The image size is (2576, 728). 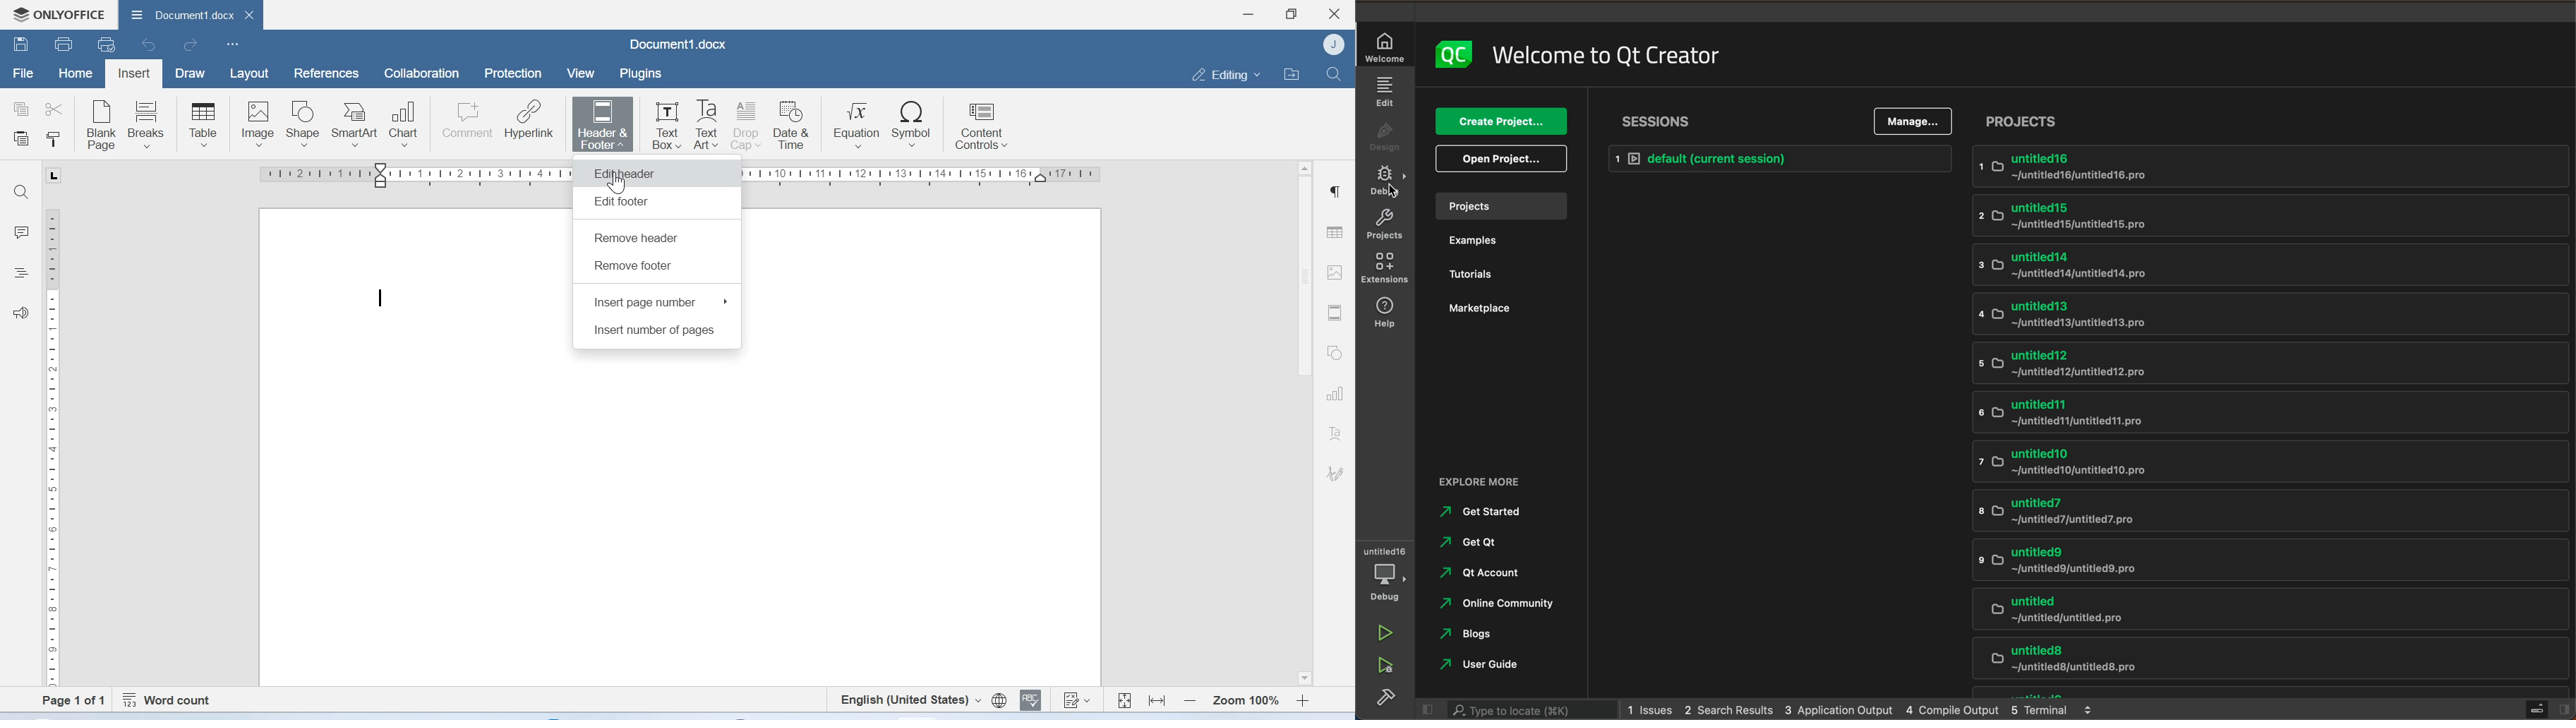 I want to click on Page 1 of 1, so click(x=66, y=700).